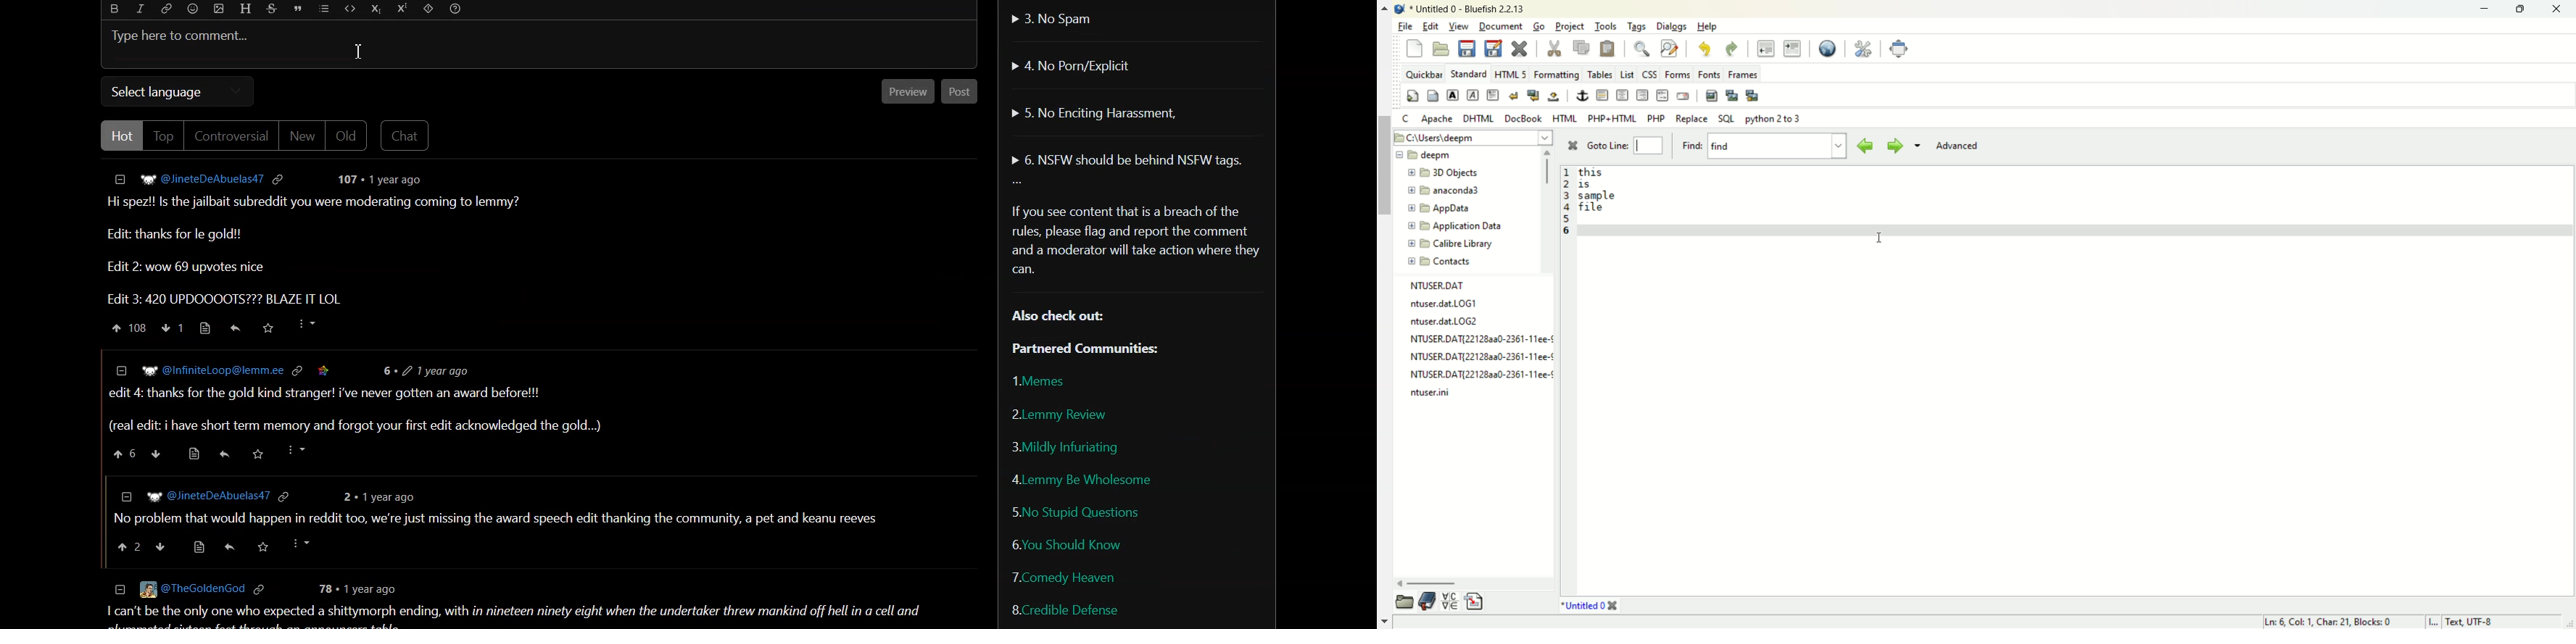 This screenshot has height=644, width=2576. I want to click on text, so click(1601, 192).